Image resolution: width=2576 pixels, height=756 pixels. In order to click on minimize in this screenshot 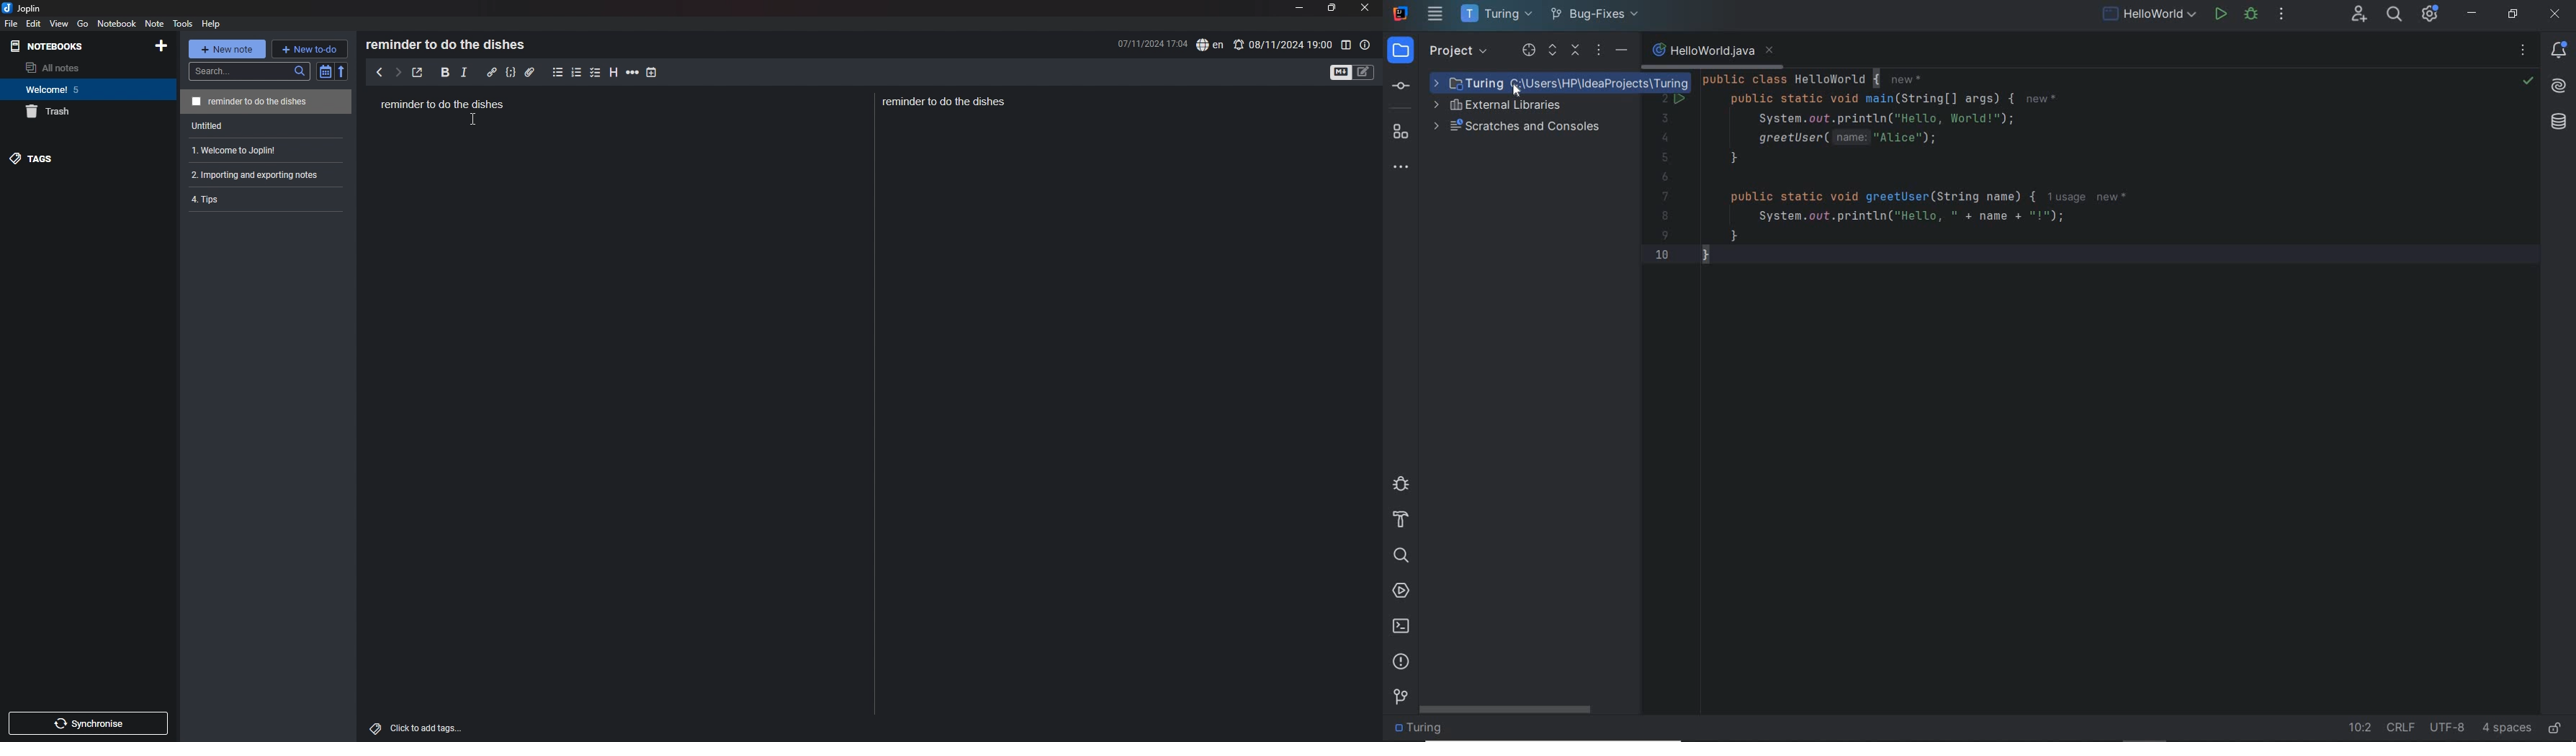, I will do `click(1298, 7)`.